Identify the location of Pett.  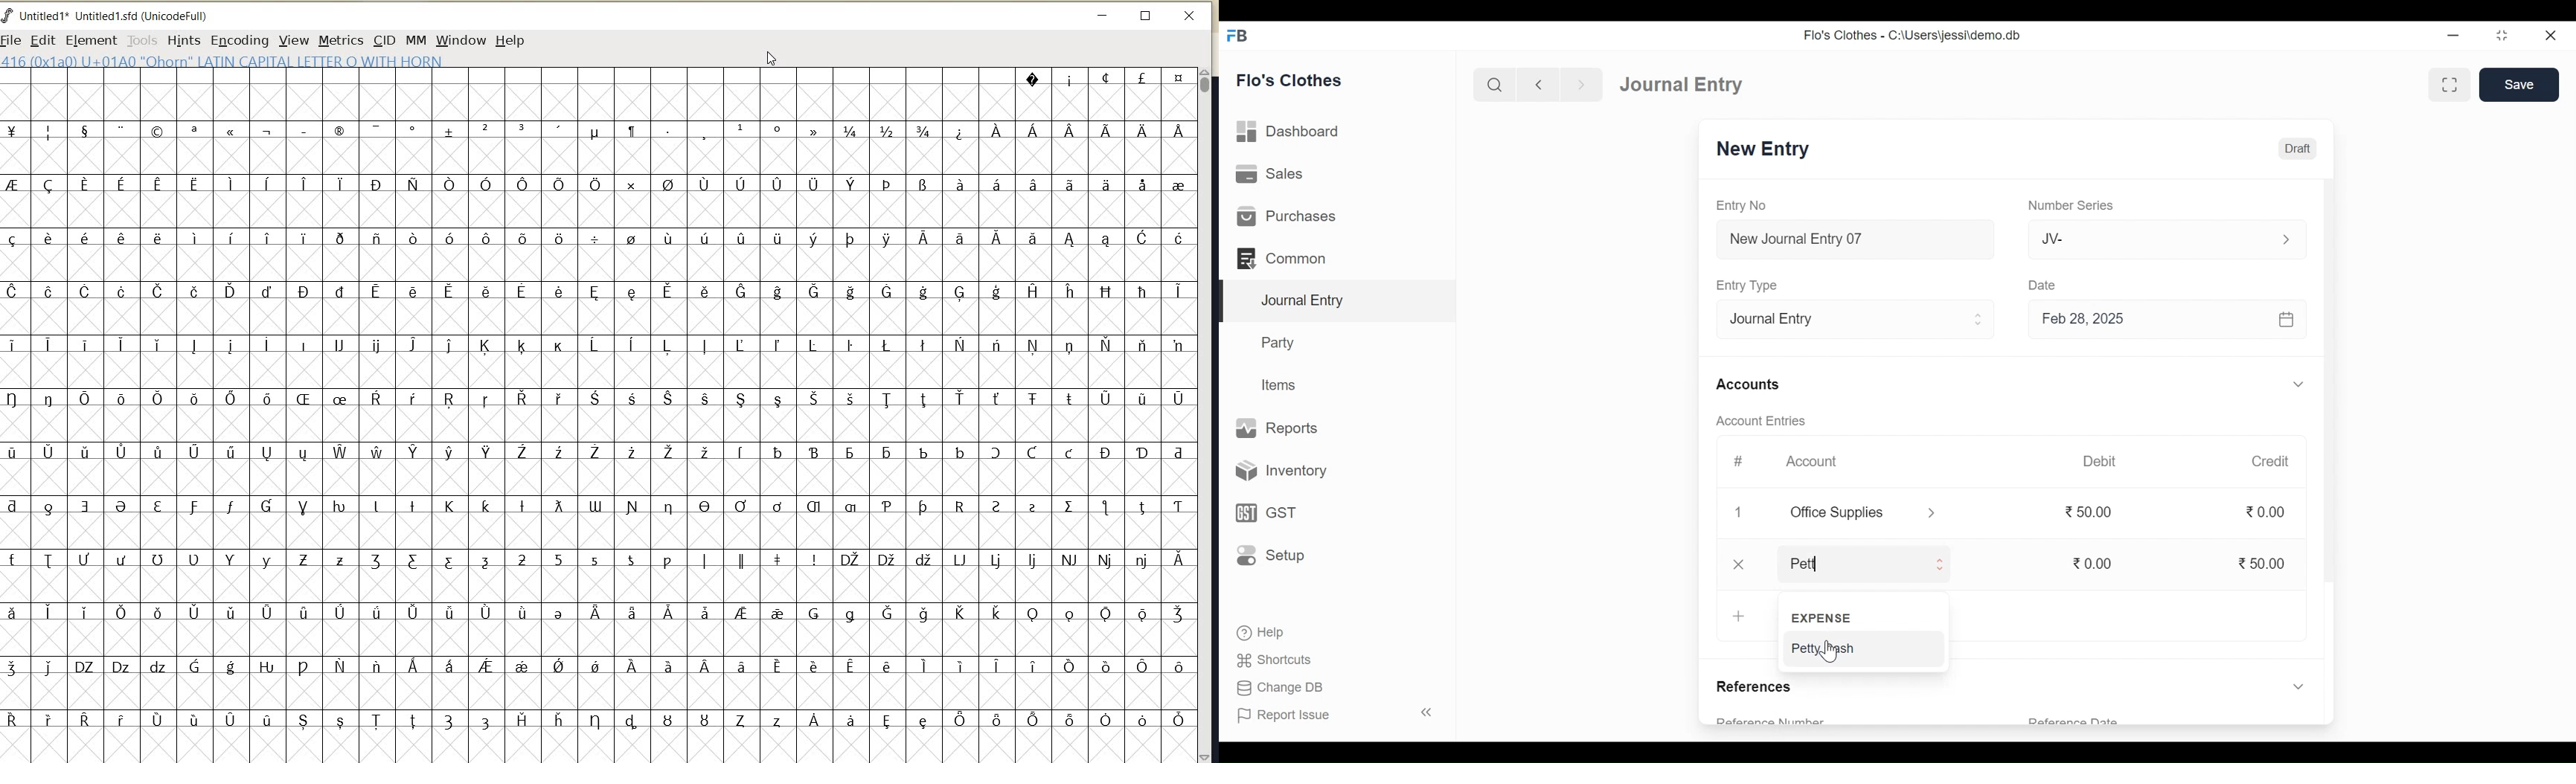
(1849, 564).